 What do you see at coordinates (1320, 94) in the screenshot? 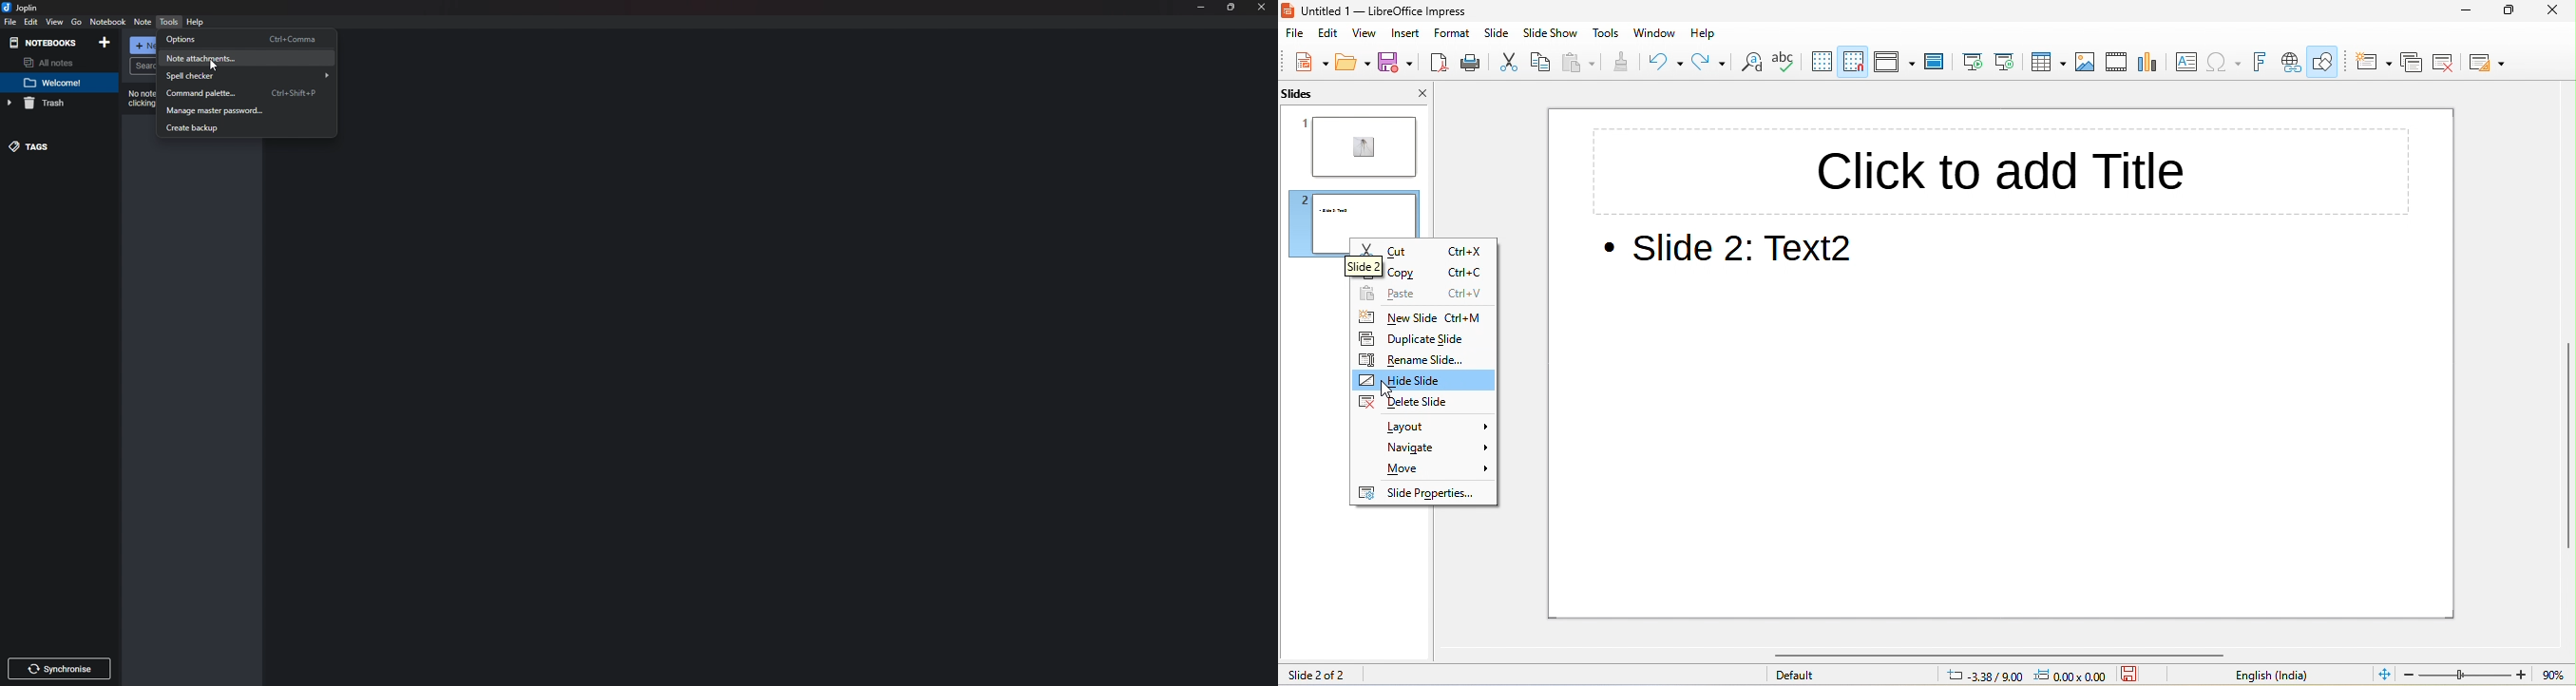
I see `slides` at bounding box center [1320, 94].